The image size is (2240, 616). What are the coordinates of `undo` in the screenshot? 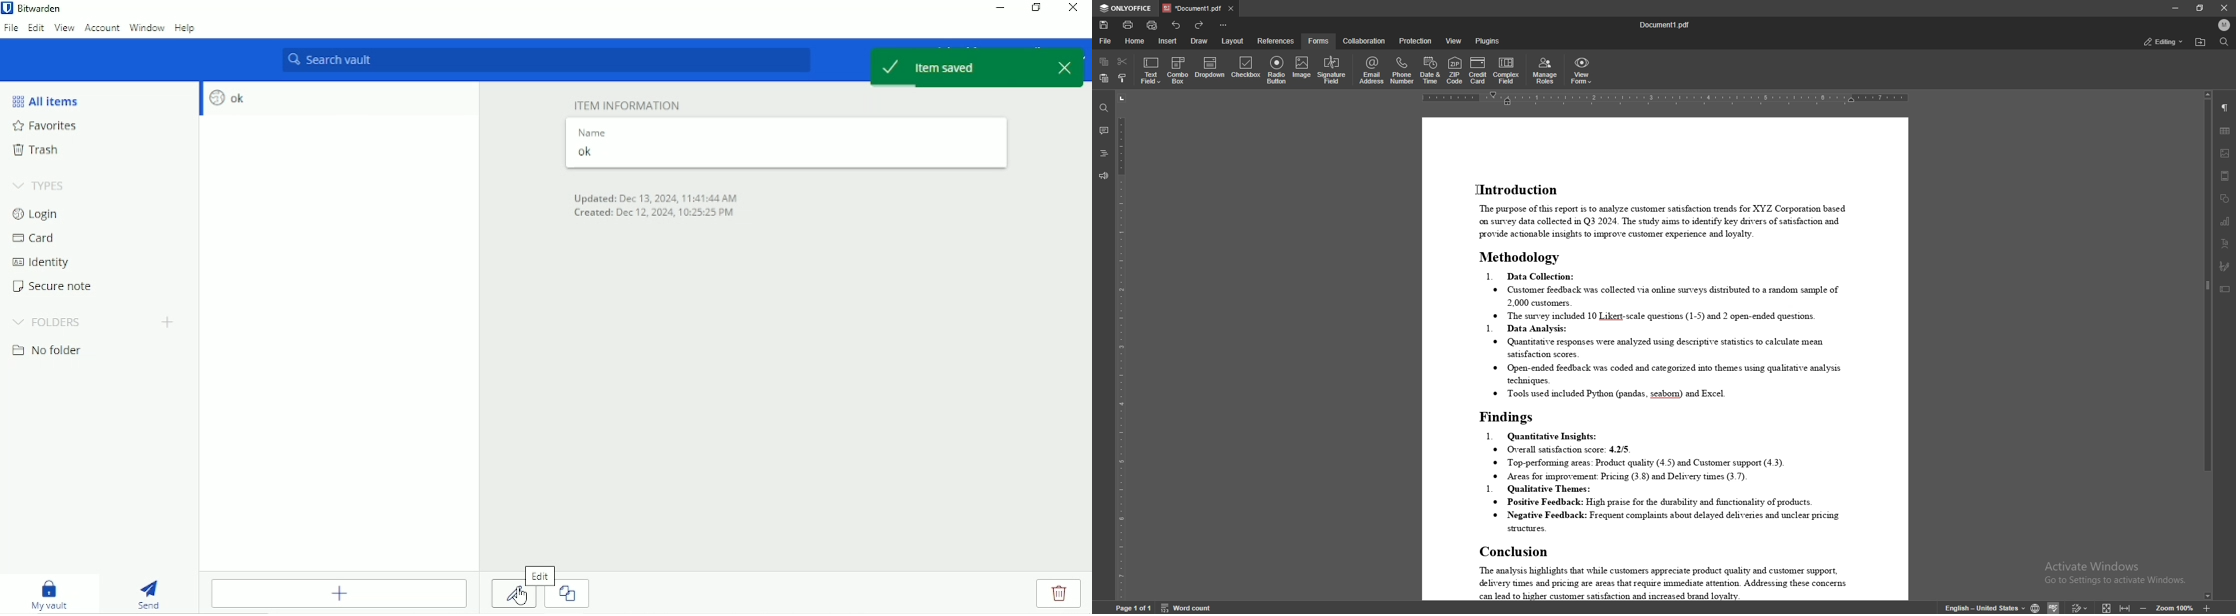 It's located at (1177, 25).